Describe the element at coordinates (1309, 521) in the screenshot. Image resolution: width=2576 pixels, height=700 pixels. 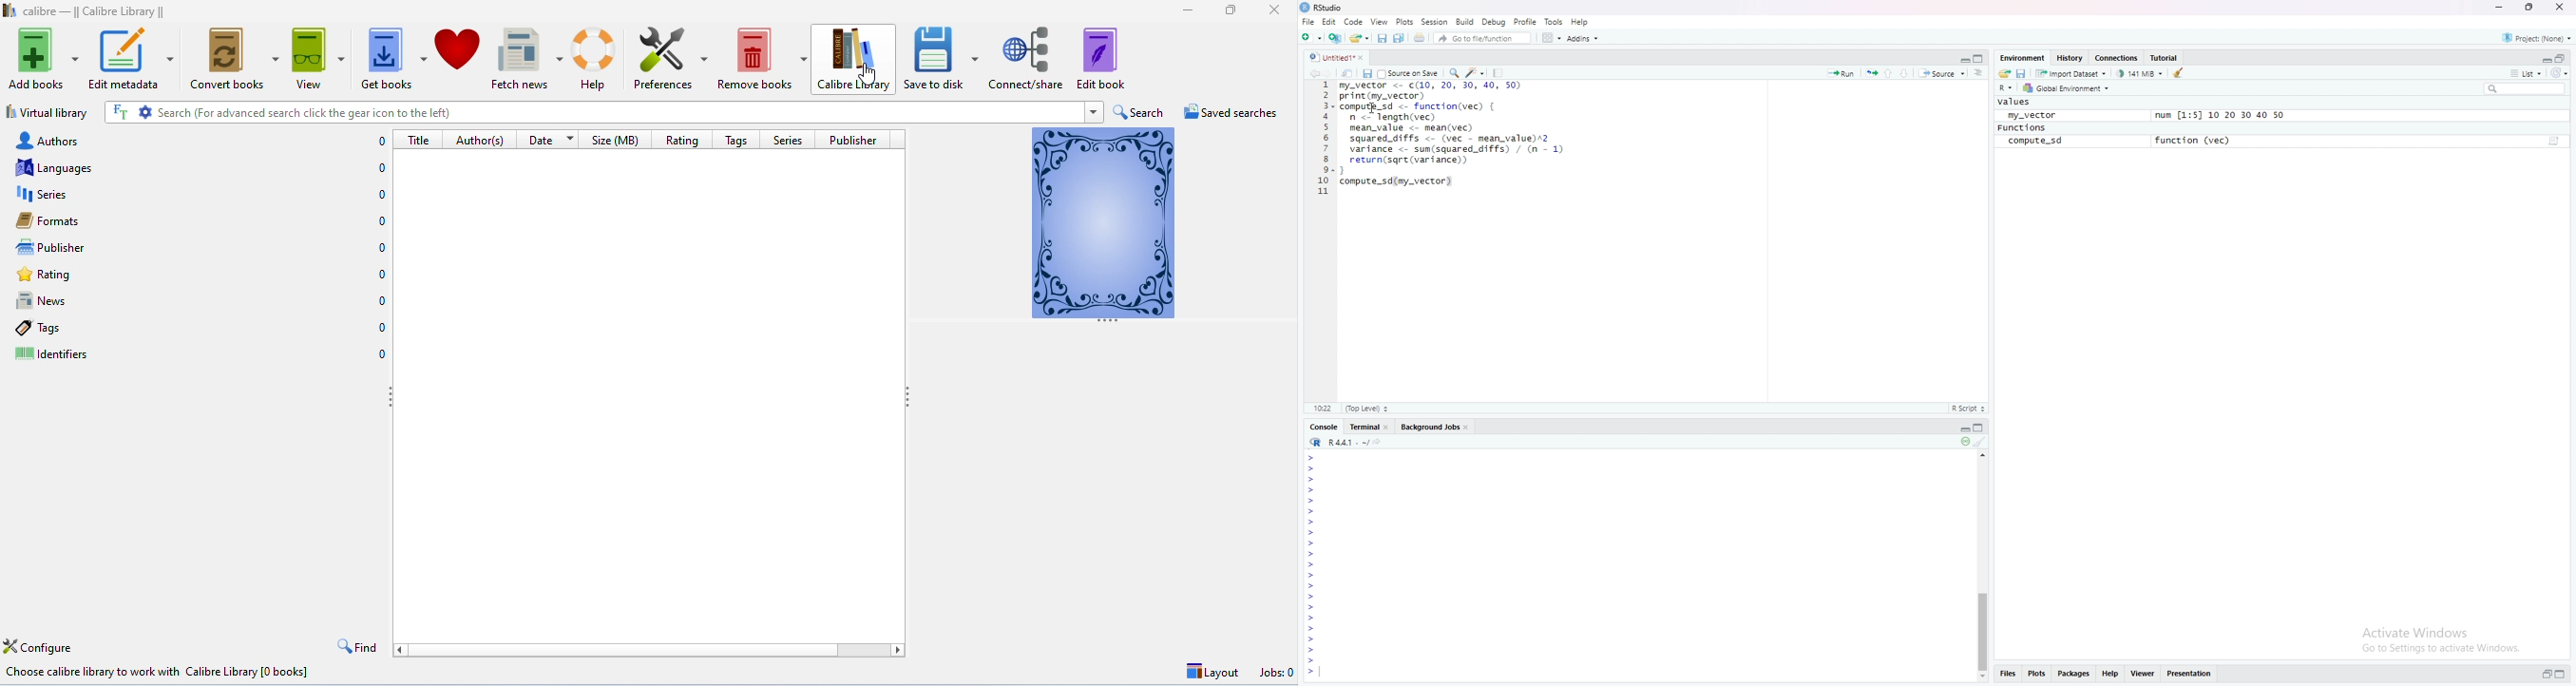
I see `prompt cursor` at that location.